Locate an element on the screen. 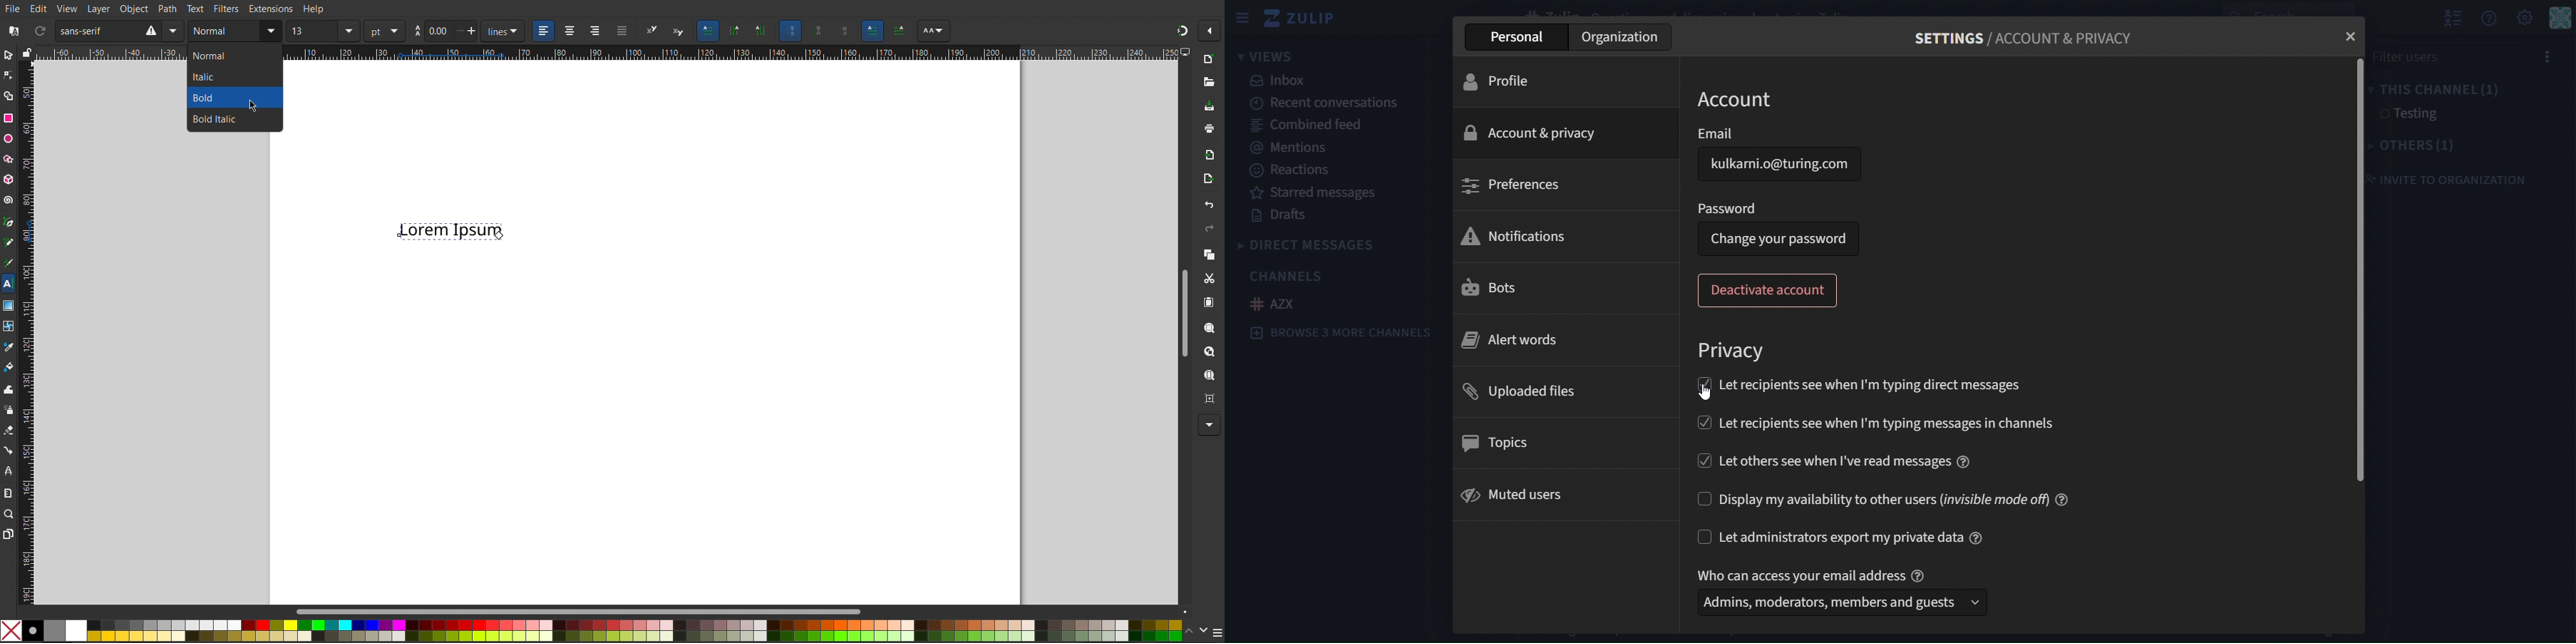 The height and width of the screenshot is (644, 2576). Spacing baselines is located at coordinates (445, 32).